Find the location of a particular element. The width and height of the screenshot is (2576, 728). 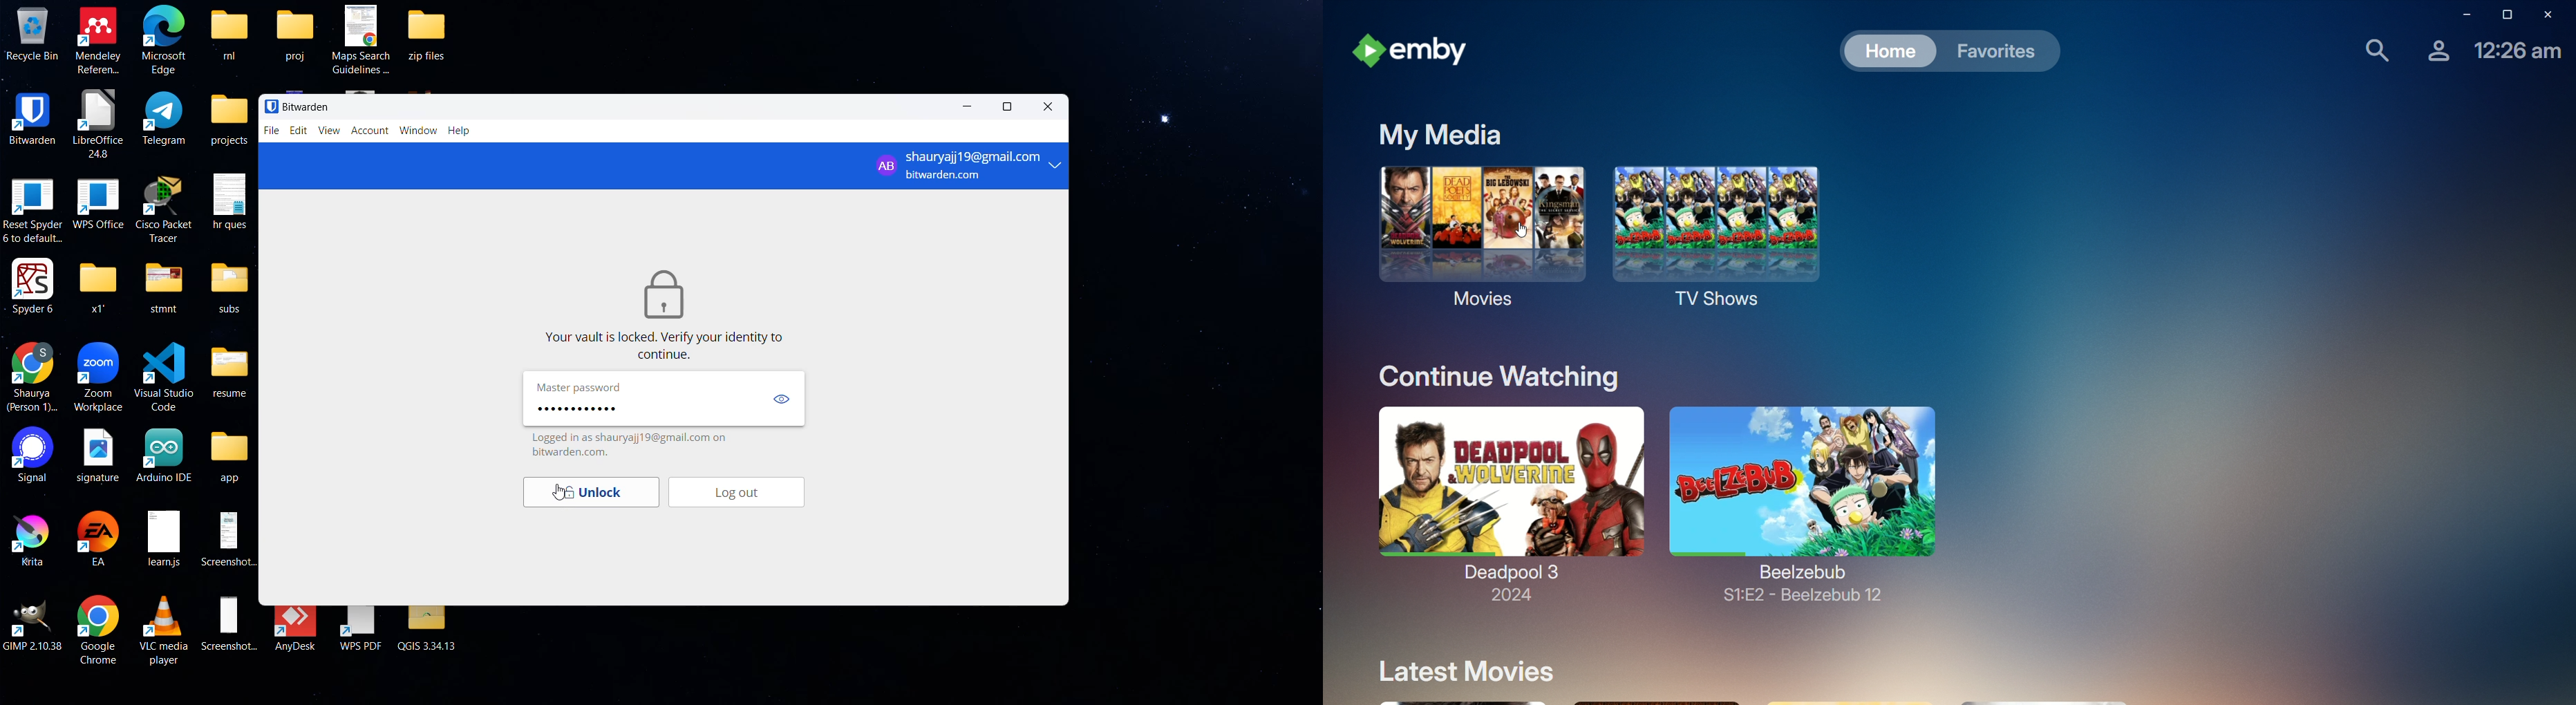

Cisco Packet Tracer is located at coordinates (164, 207).